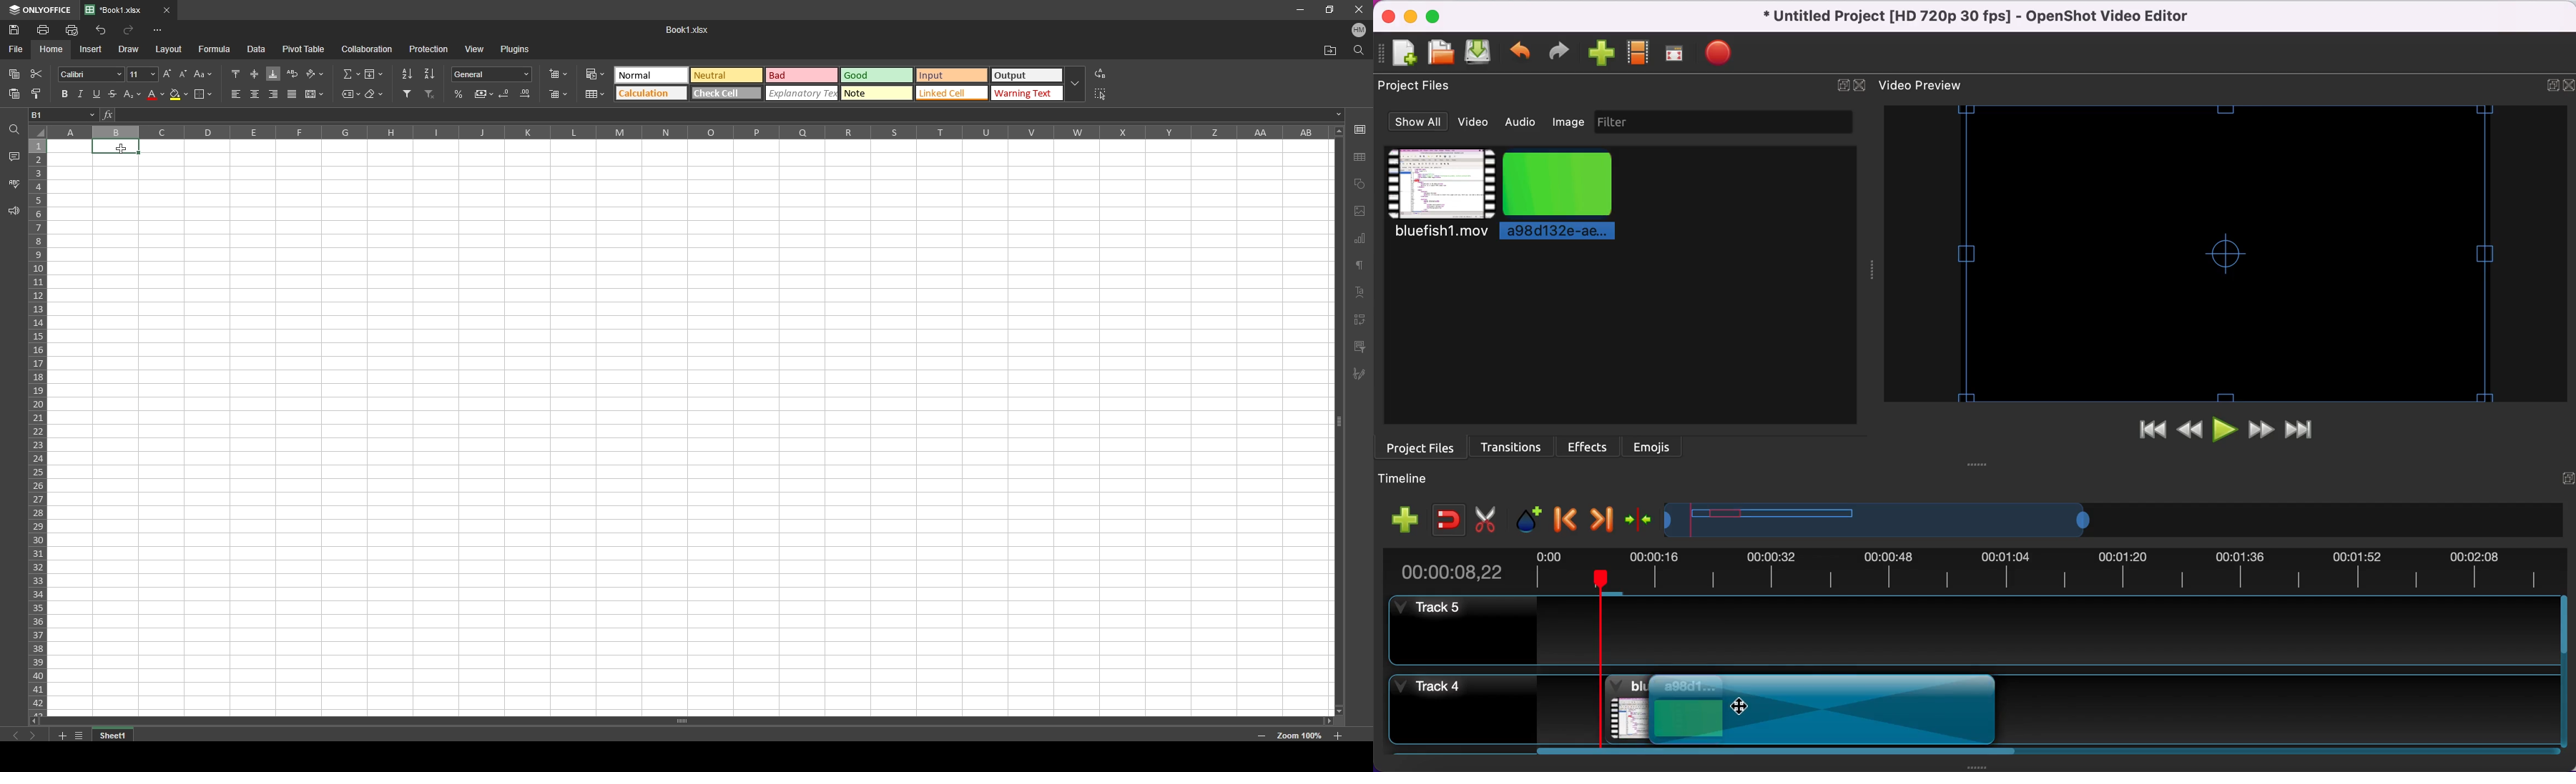 Image resolution: width=2576 pixels, height=784 pixels. What do you see at coordinates (1027, 94) in the screenshot?
I see `Warning Text` at bounding box center [1027, 94].